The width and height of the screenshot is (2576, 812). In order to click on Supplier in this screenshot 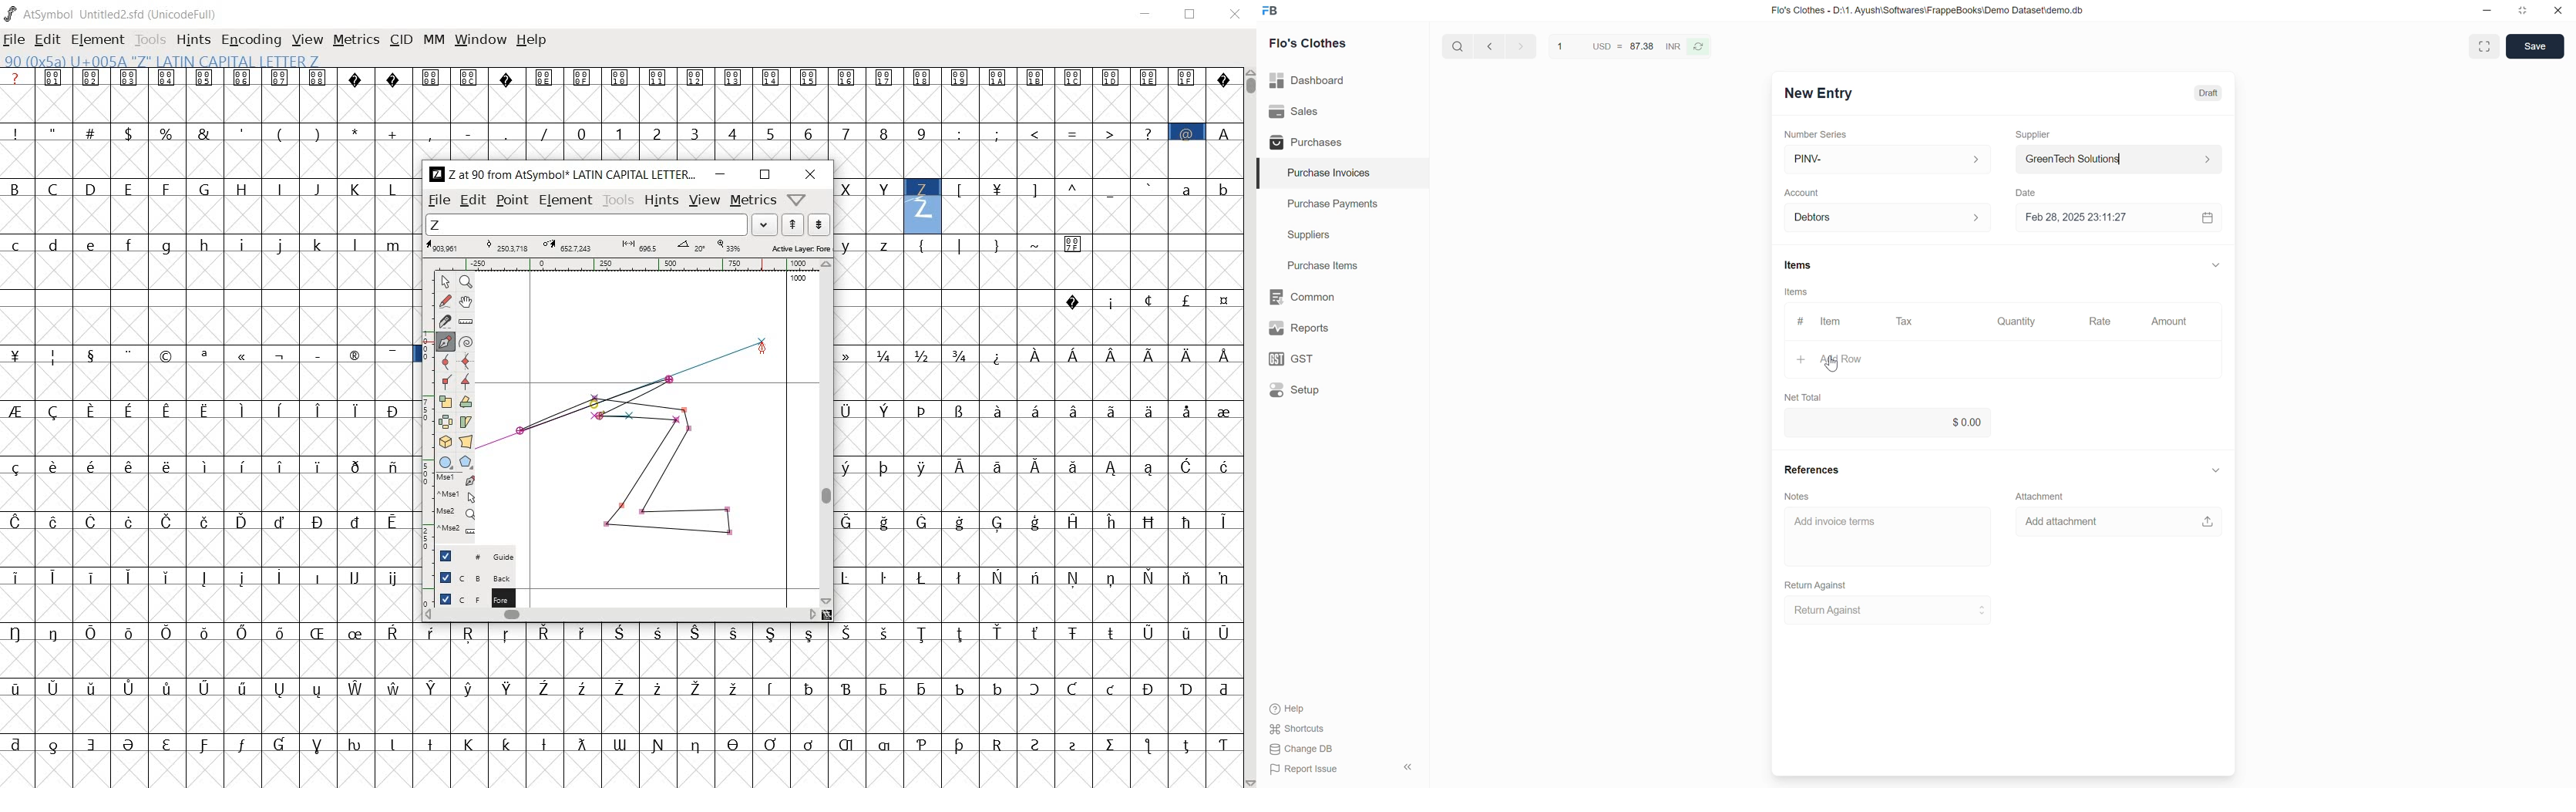, I will do `click(2034, 135)`.